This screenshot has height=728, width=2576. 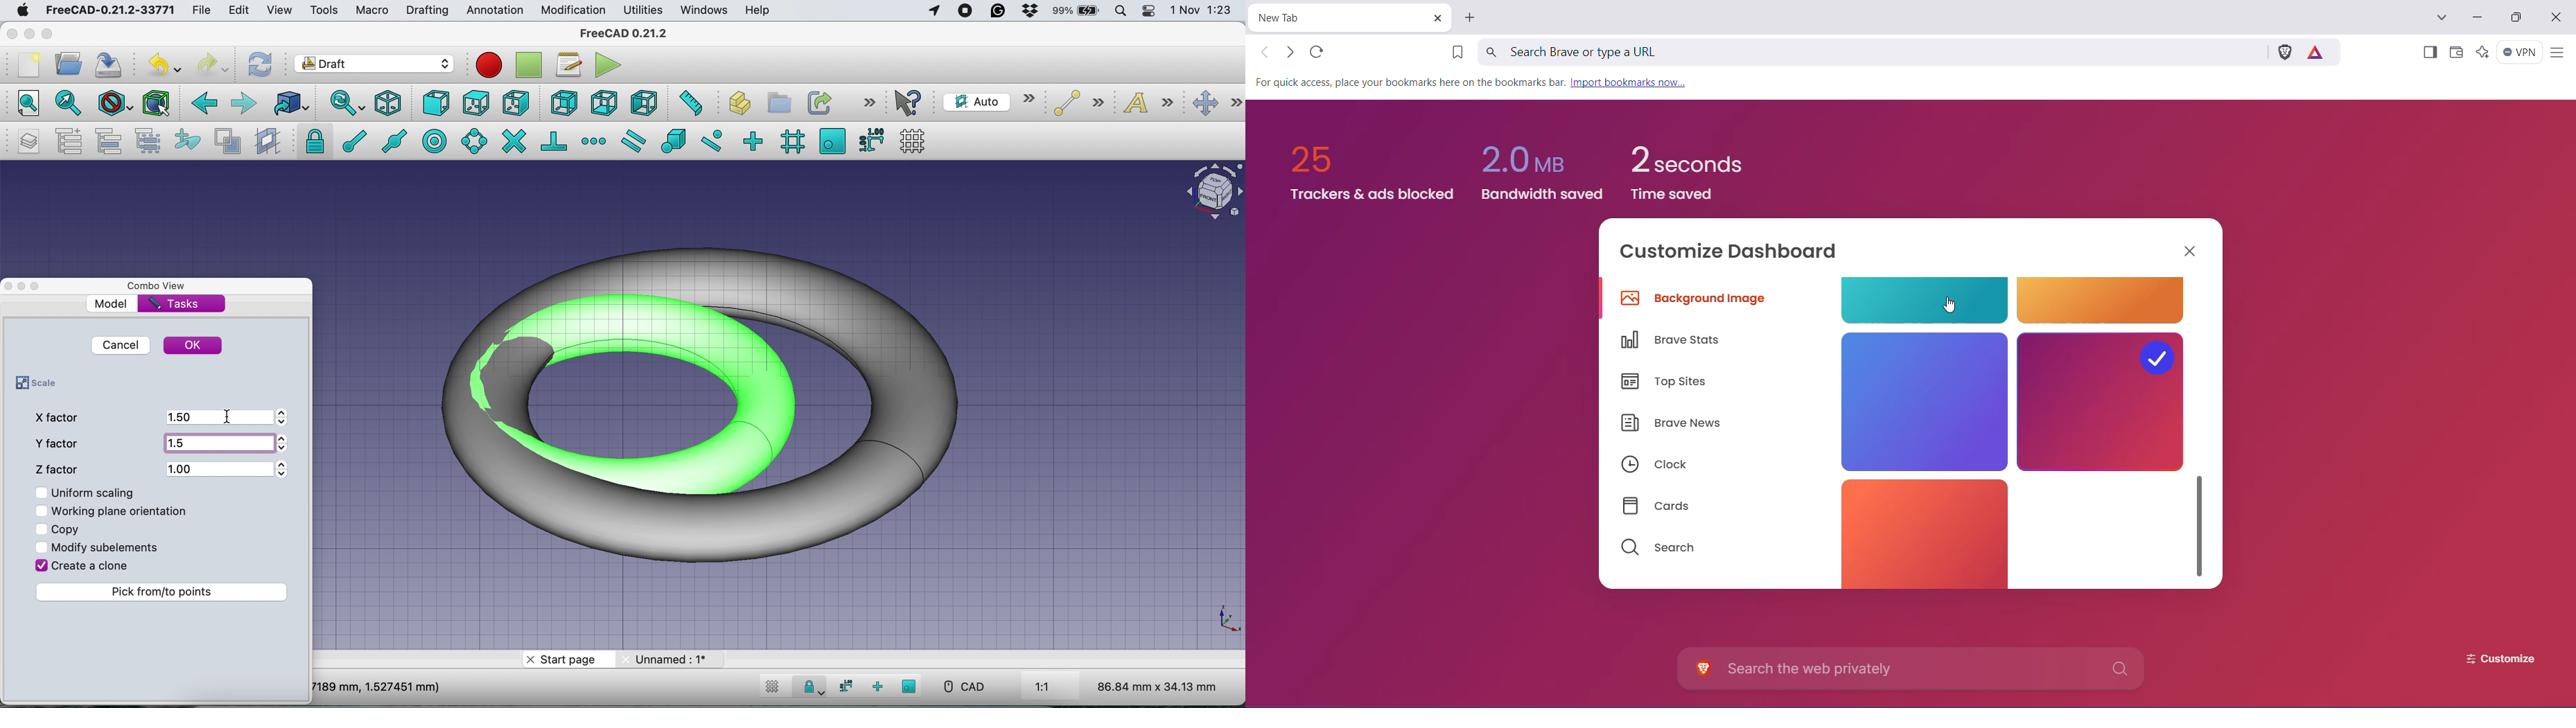 I want to click on snap lock, so click(x=310, y=141).